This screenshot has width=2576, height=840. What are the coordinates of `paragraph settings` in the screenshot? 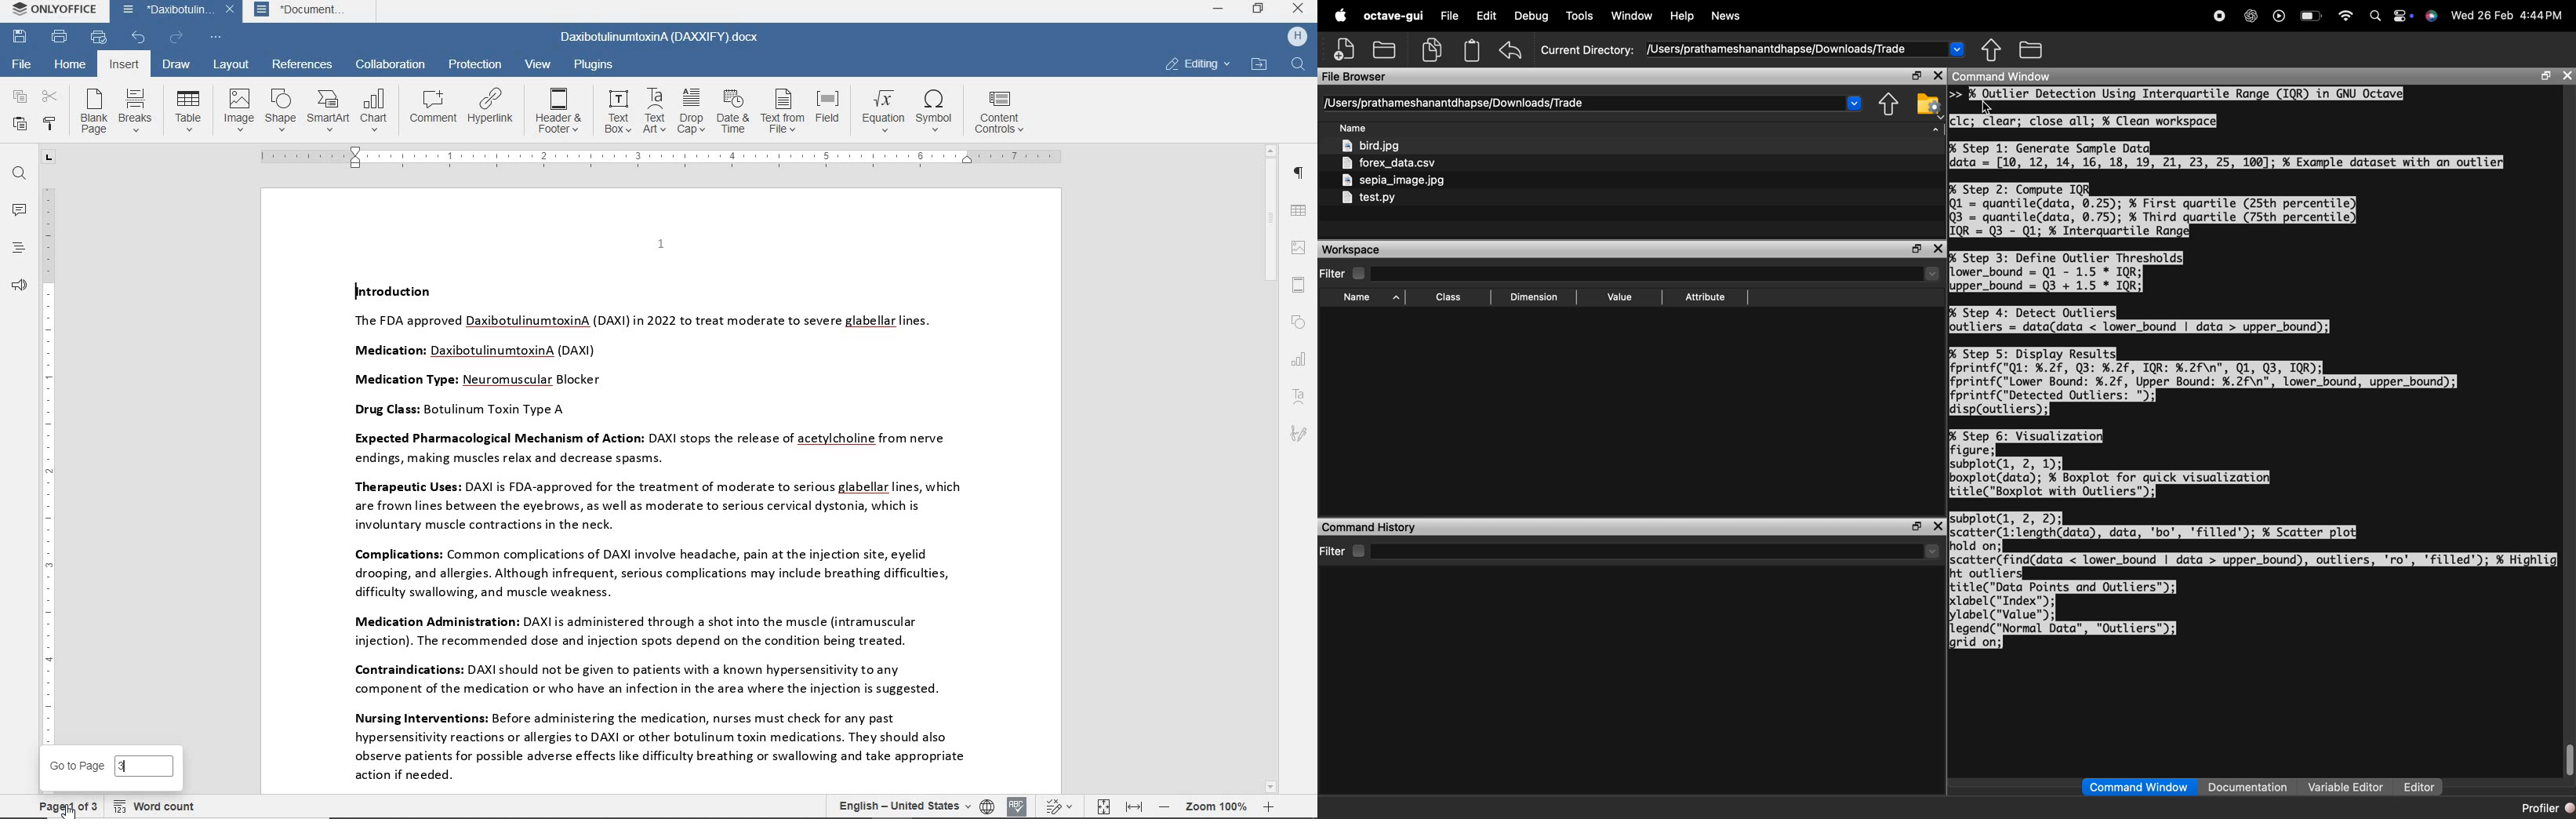 It's located at (1297, 173).